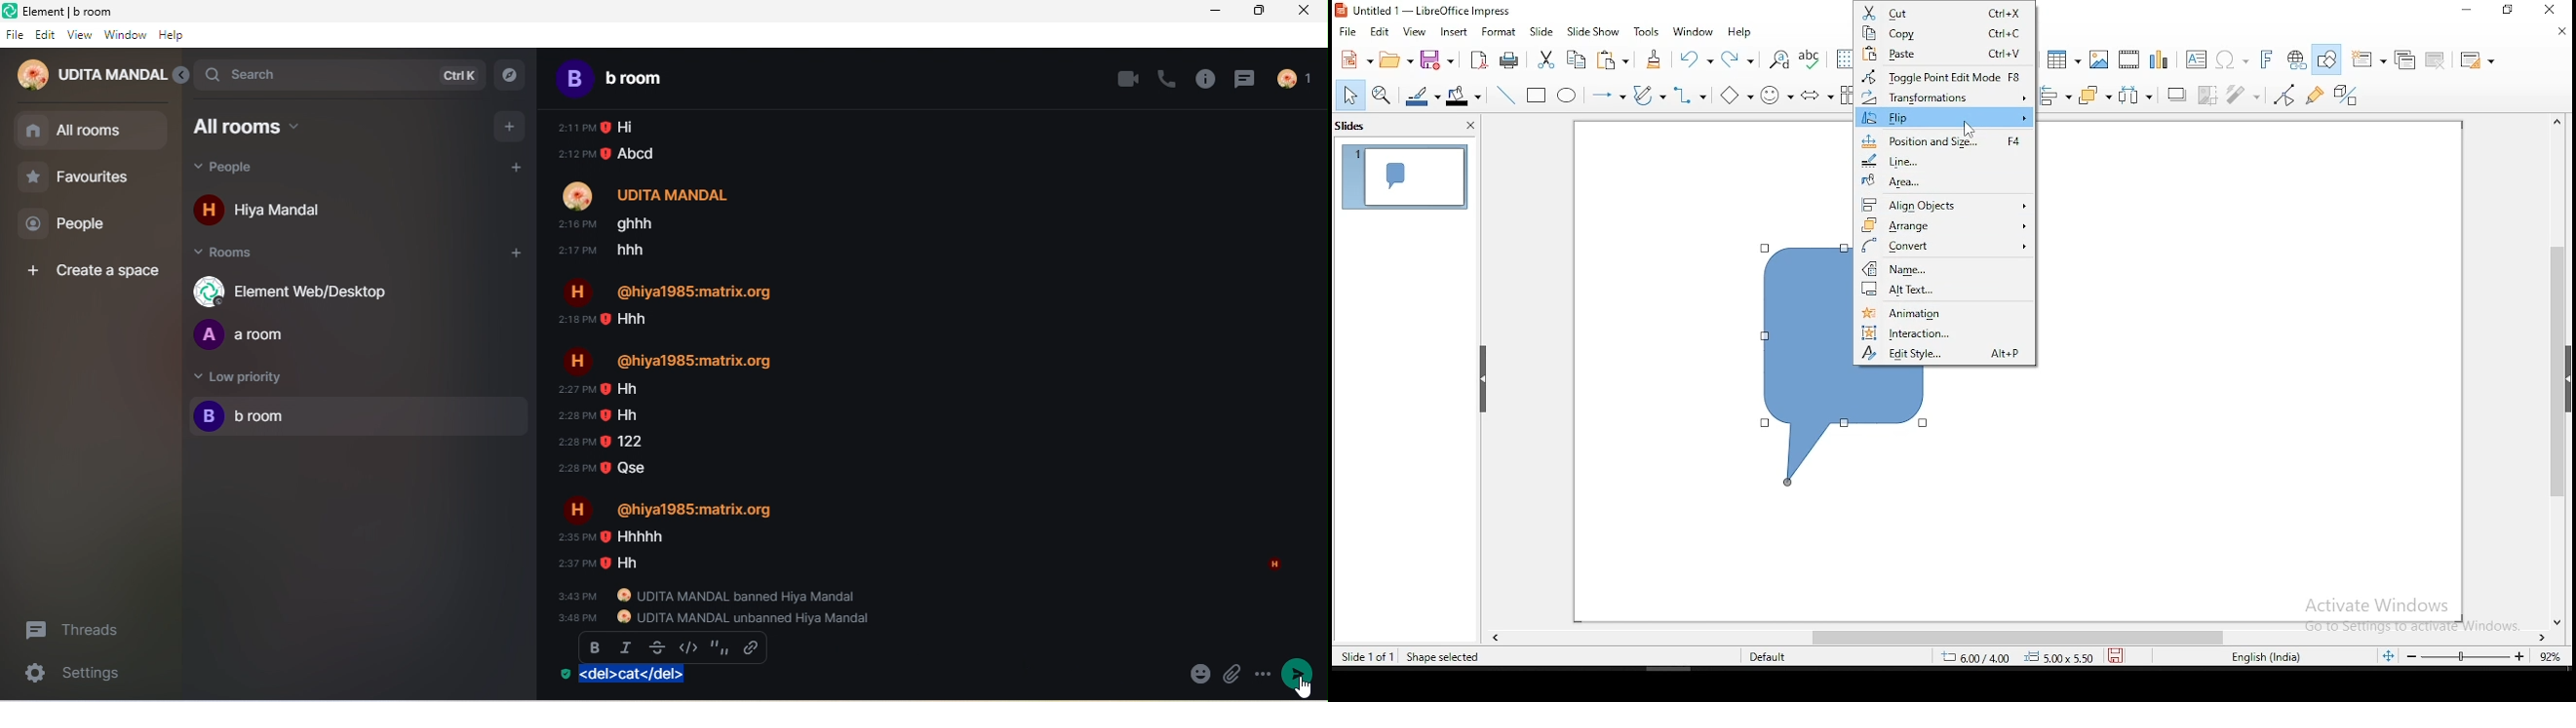 The width and height of the screenshot is (2576, 728). I want to click on 8.80/6.27, so click(1980, 658).